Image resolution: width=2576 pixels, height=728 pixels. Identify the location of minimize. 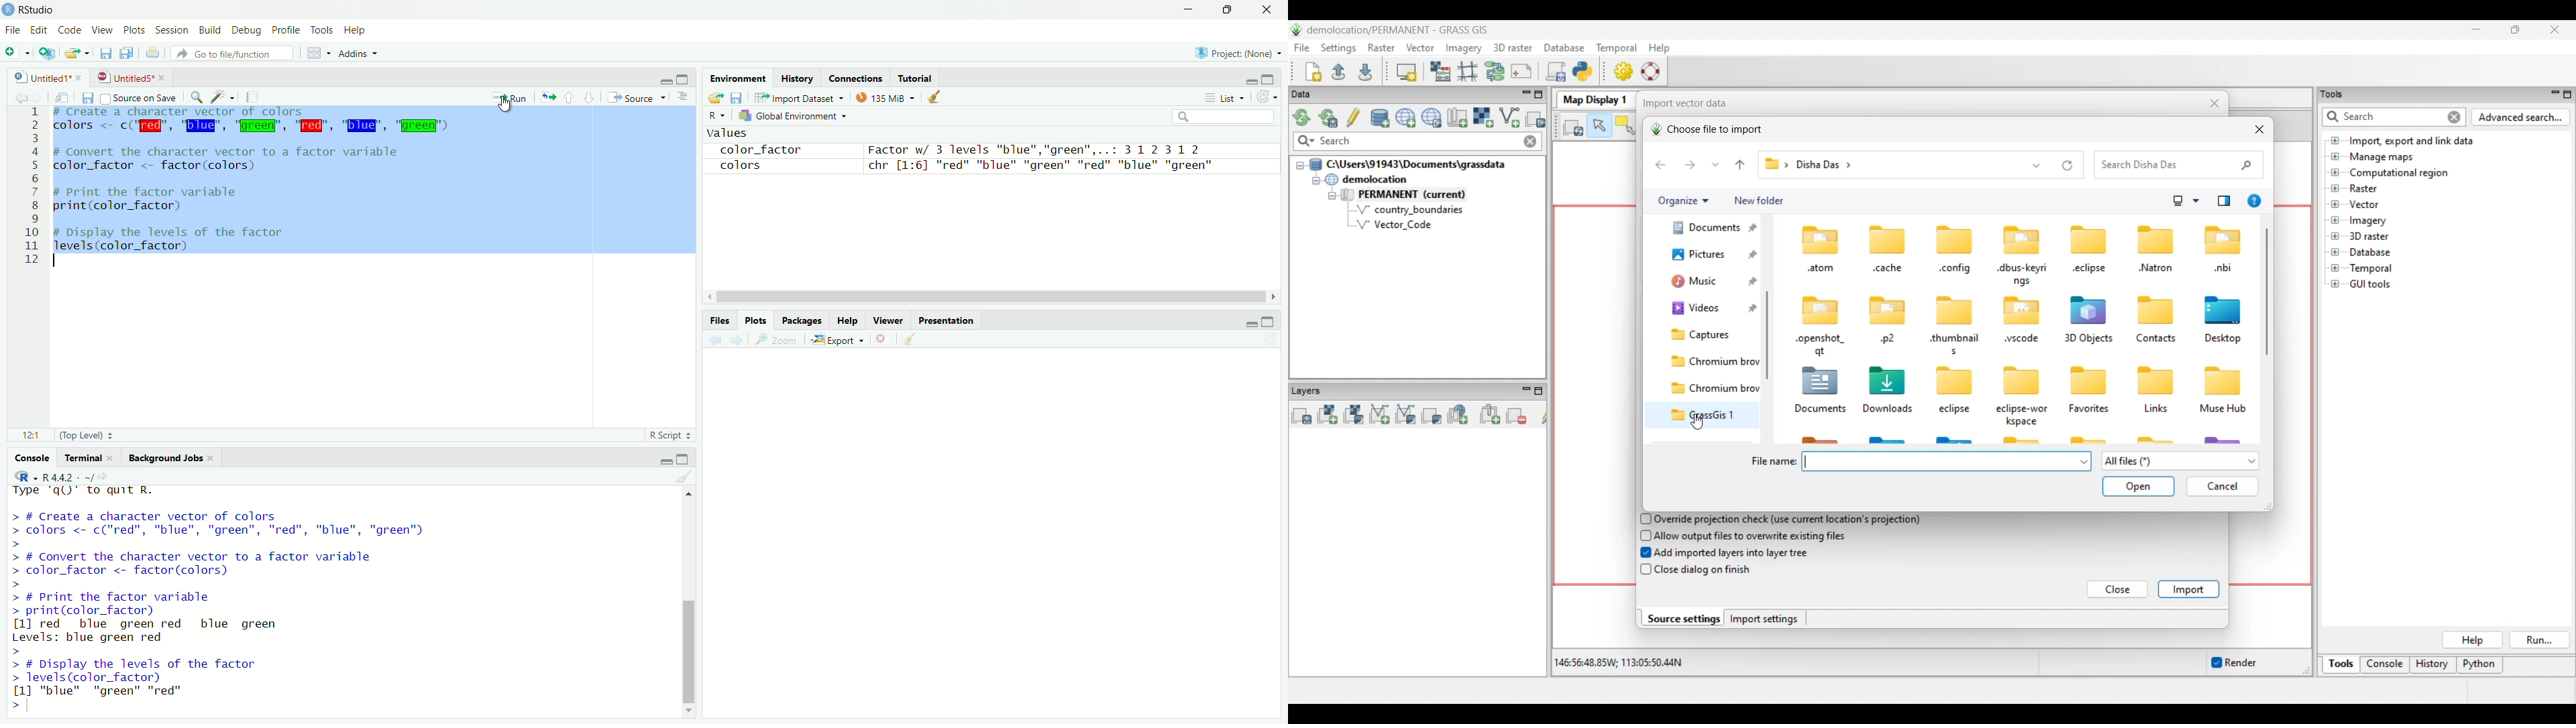
(659, 459).